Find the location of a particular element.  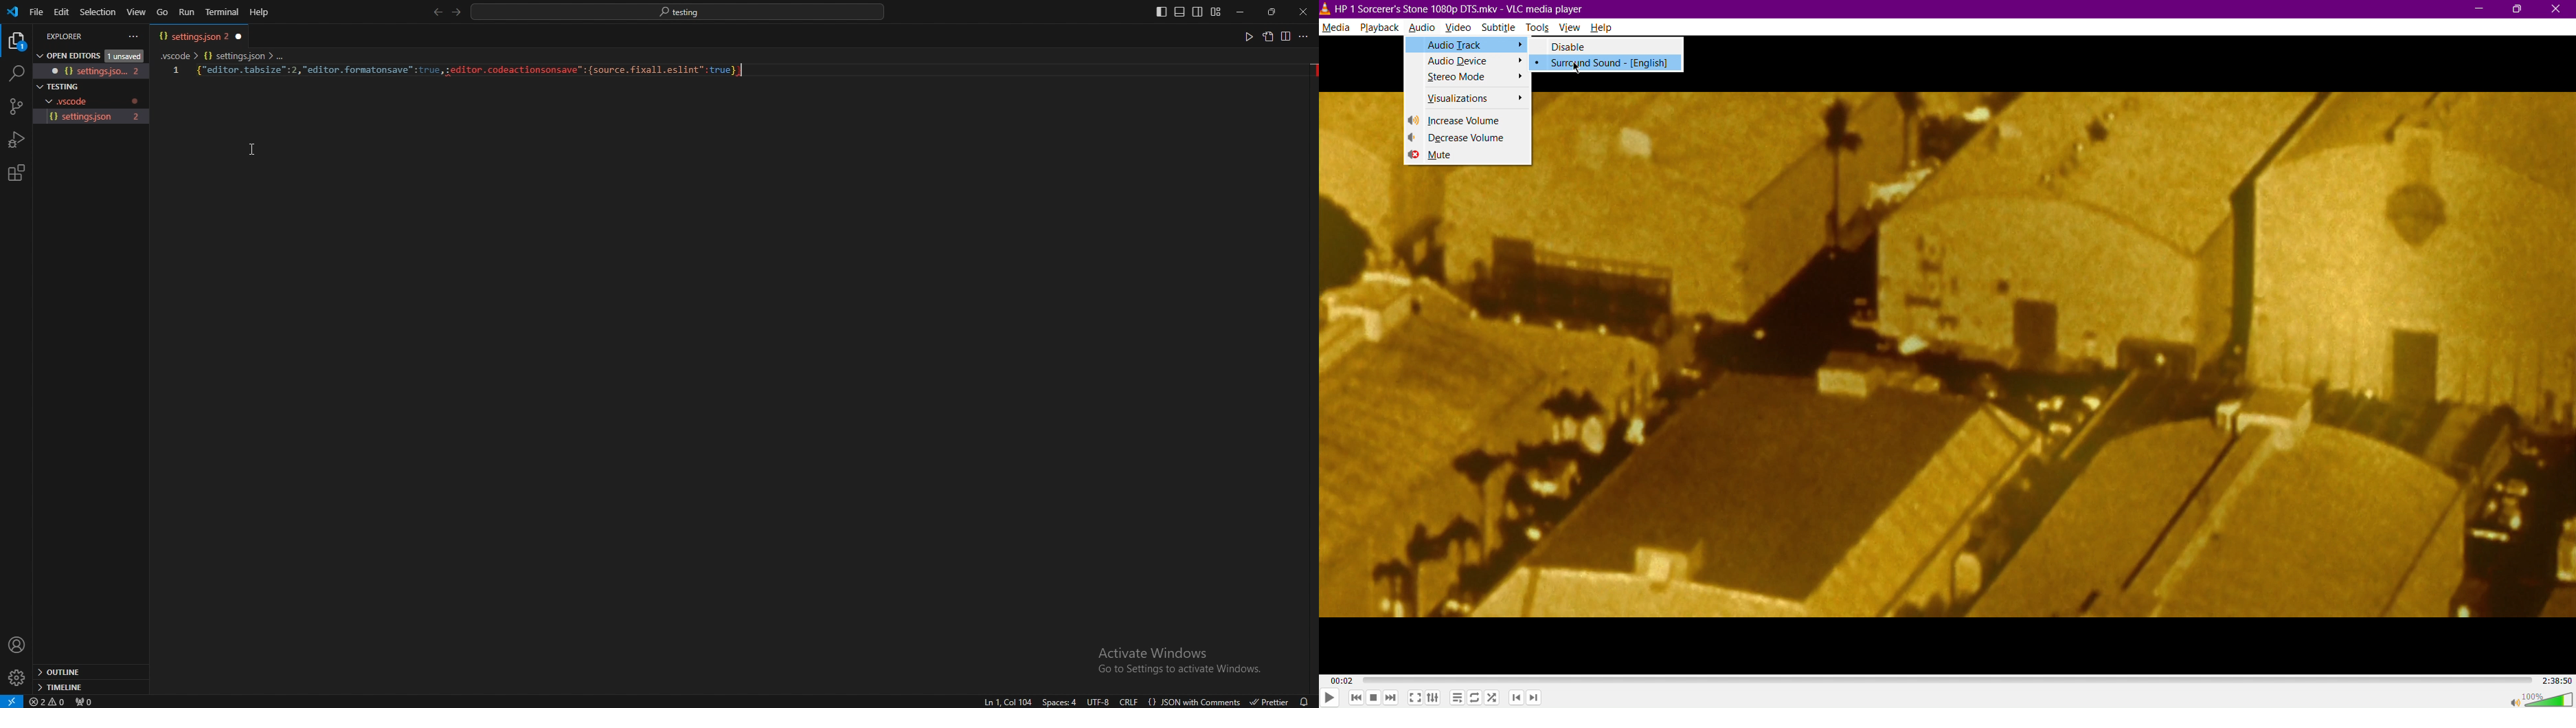

Stereo Mode is located at coordinates (1467, 79).